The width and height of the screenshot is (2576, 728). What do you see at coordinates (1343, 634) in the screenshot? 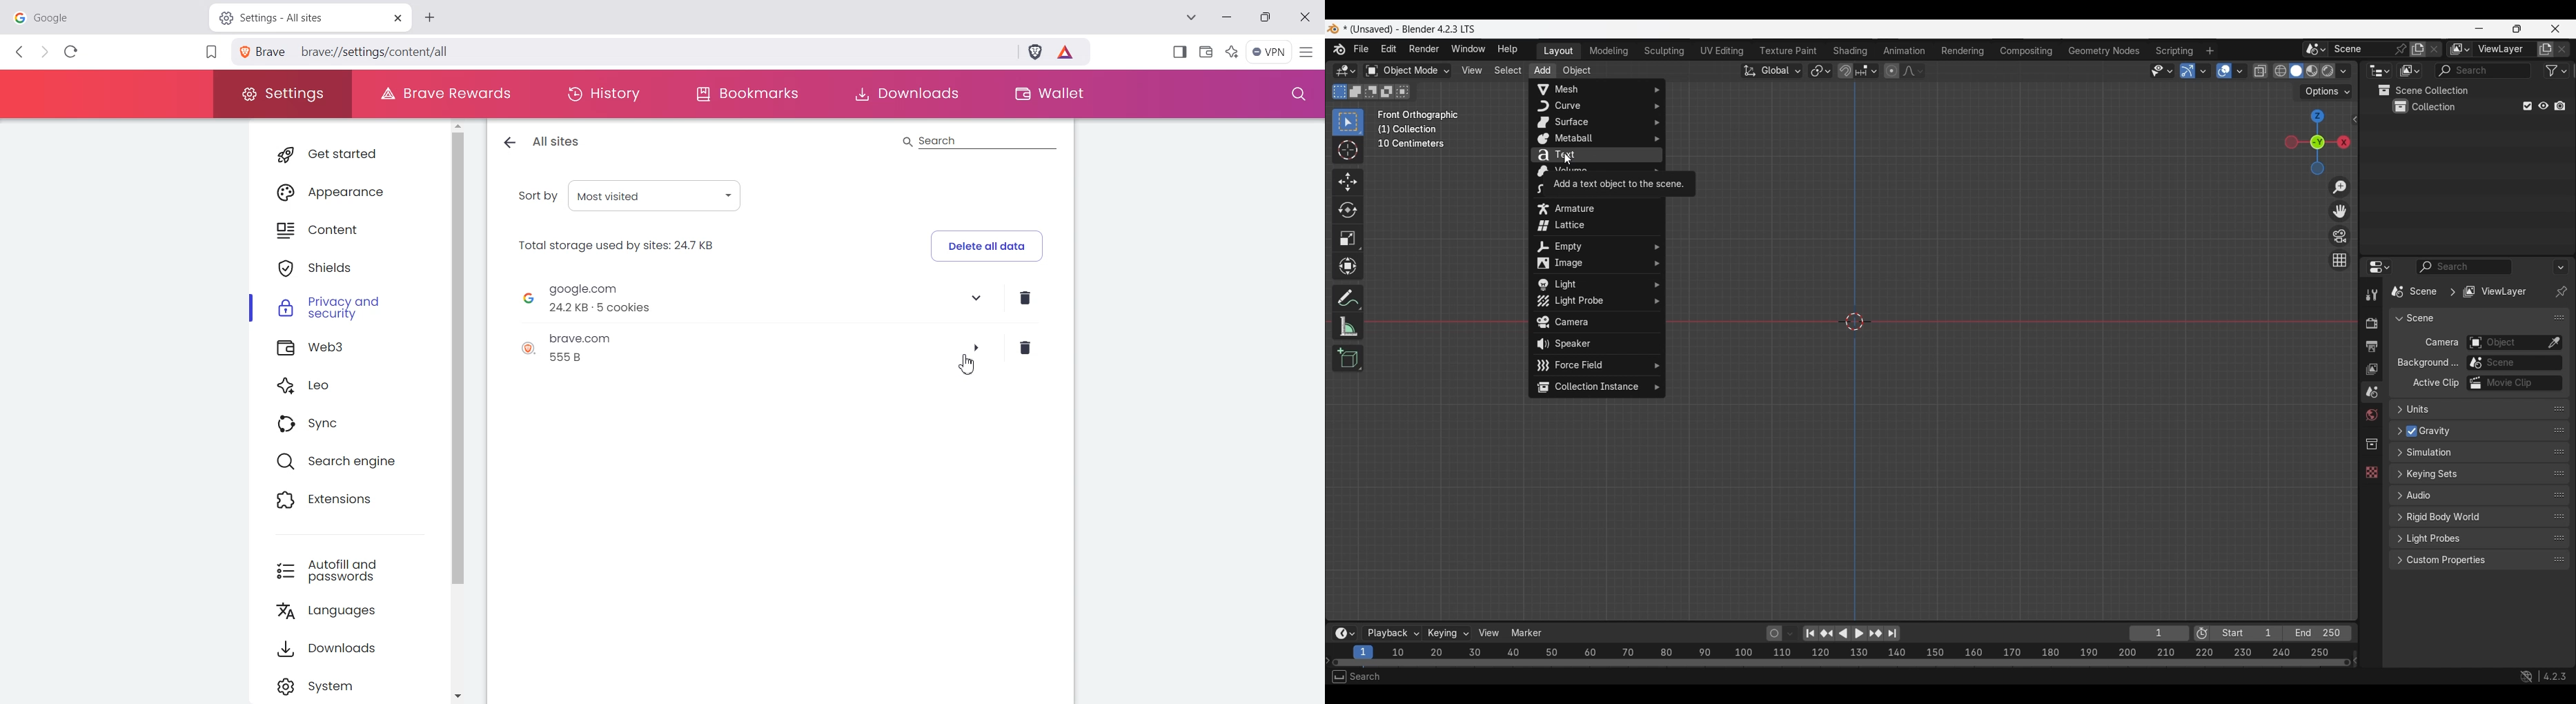
I see `More options` at bounding box center [1343, 634].